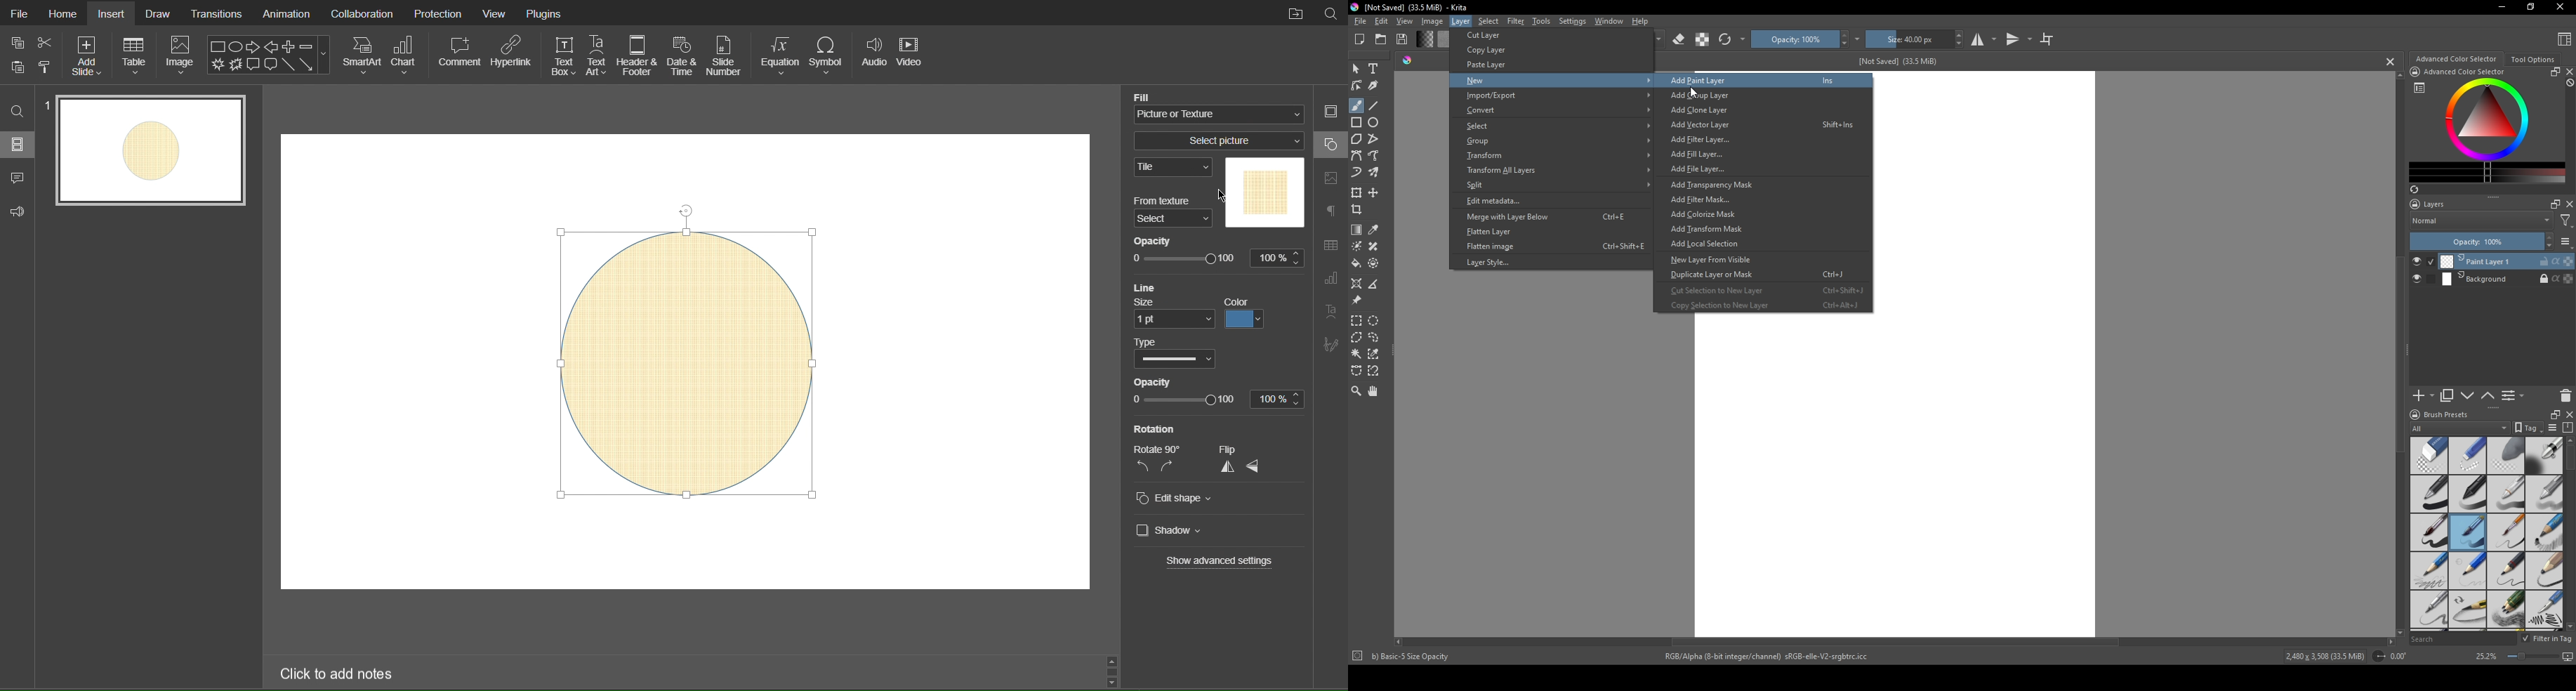 This screenshot has width=2576, height=700. I want to click on New file, so click(1358, 40).